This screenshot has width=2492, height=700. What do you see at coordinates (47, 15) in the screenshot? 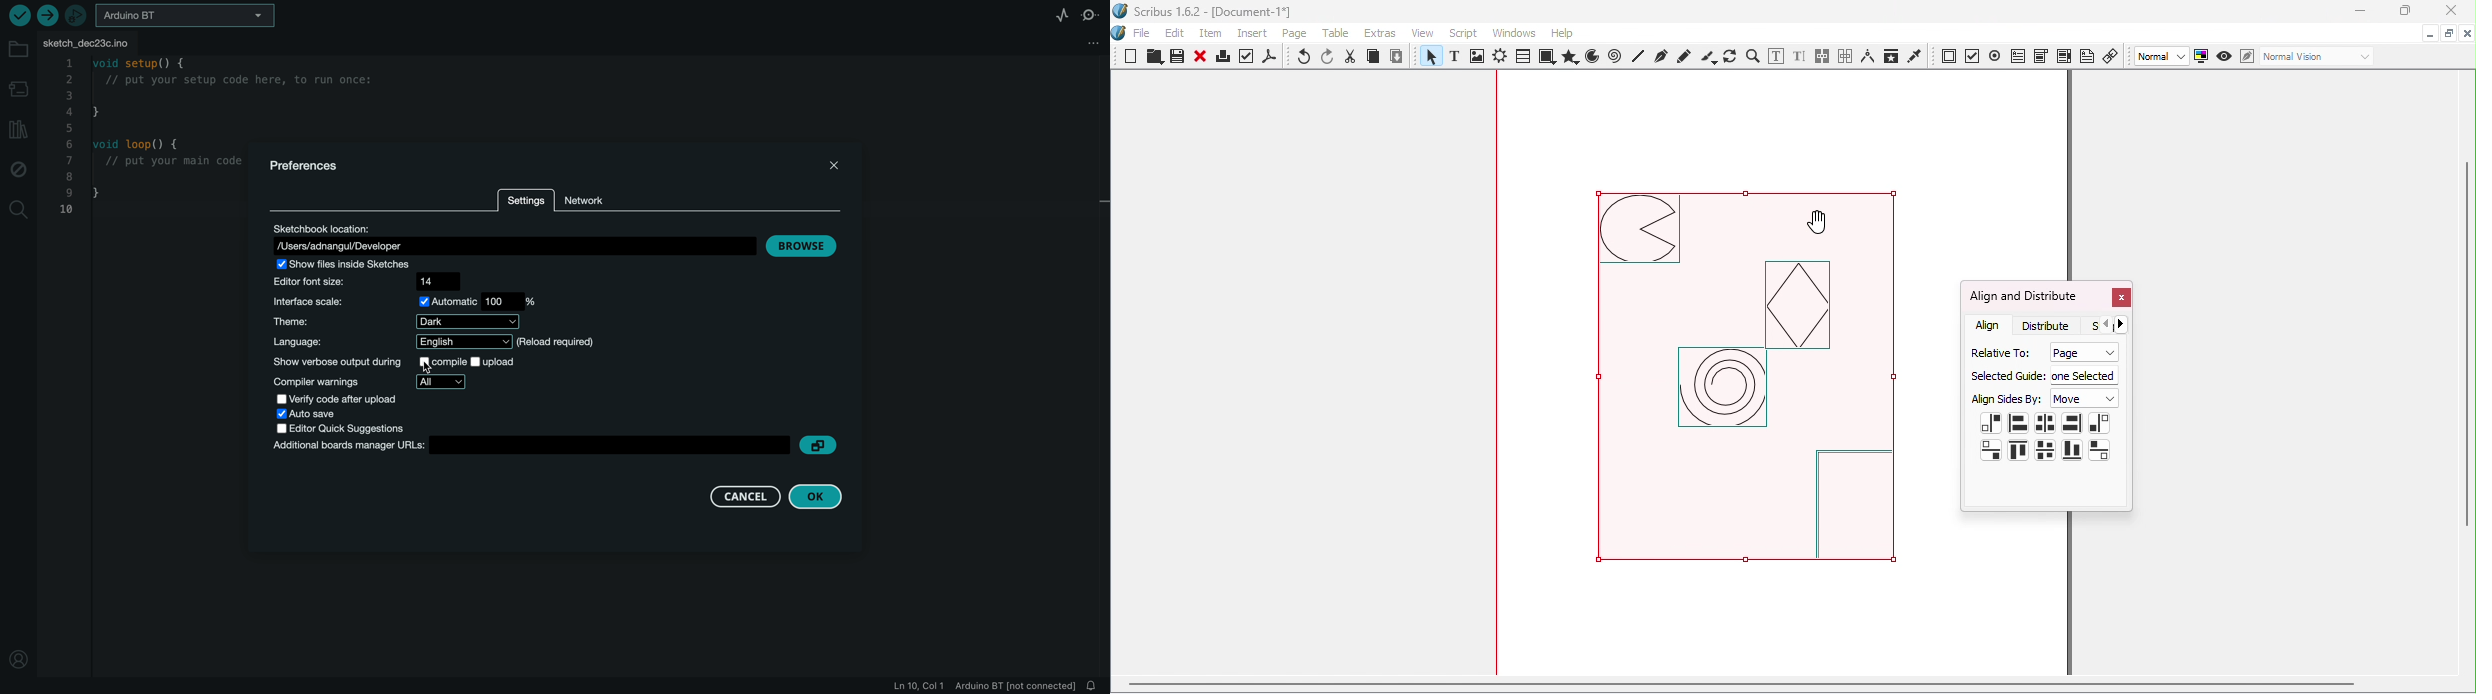
I see `upload` at bounding box center [47, 15].